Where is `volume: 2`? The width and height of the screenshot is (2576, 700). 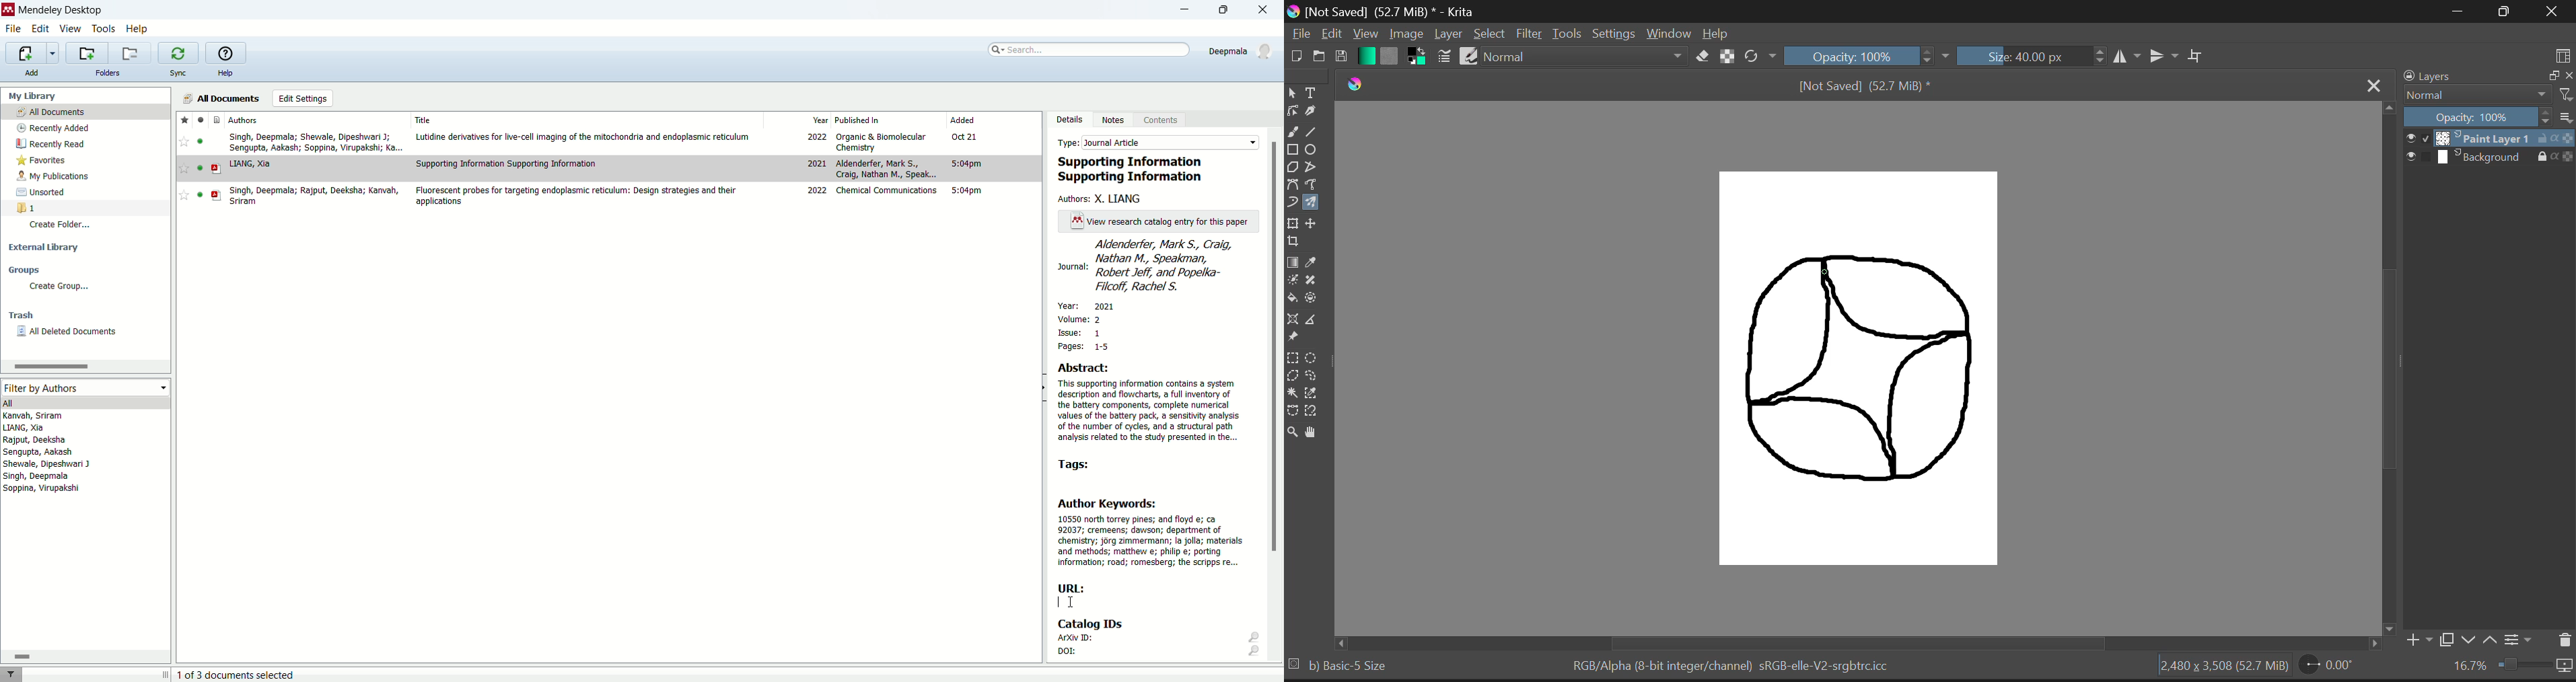
volume: 2 is located at coordinates (1082, 317).